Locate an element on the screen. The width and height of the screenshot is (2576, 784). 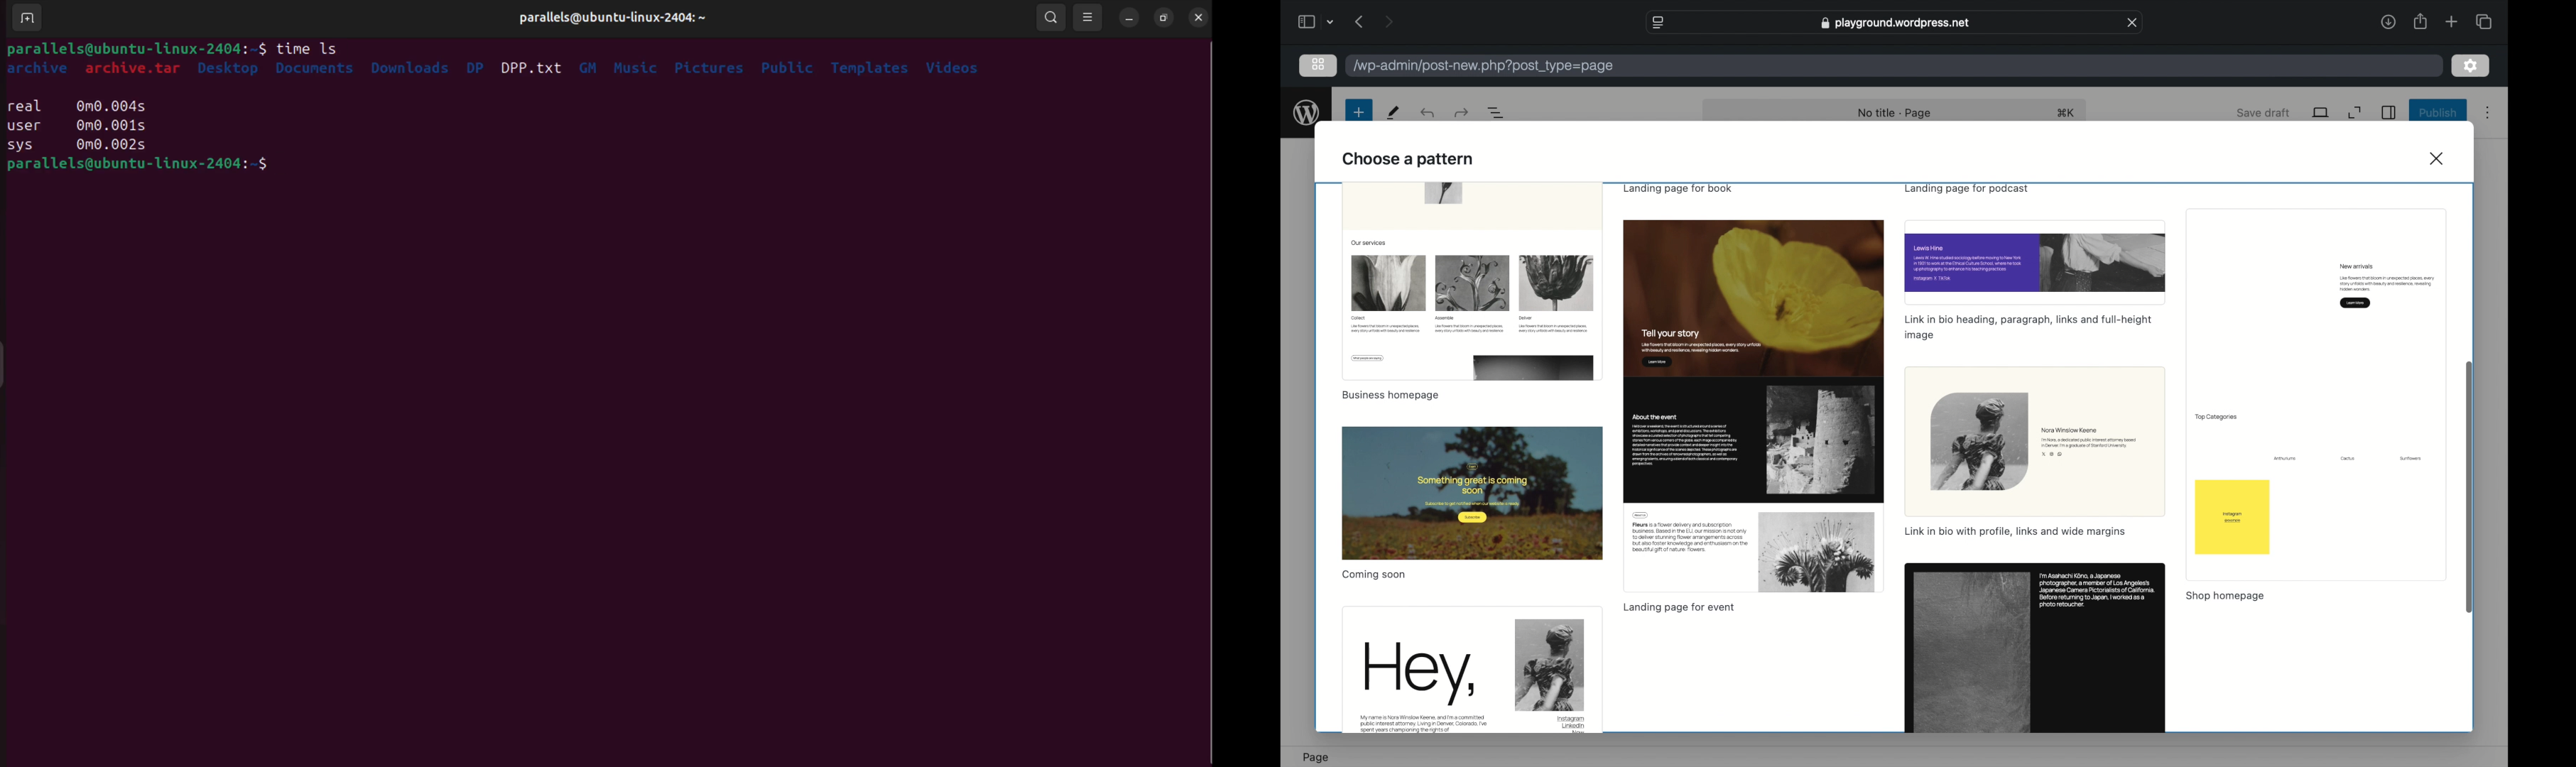
scroll box is located at coordinates (2471, 486).